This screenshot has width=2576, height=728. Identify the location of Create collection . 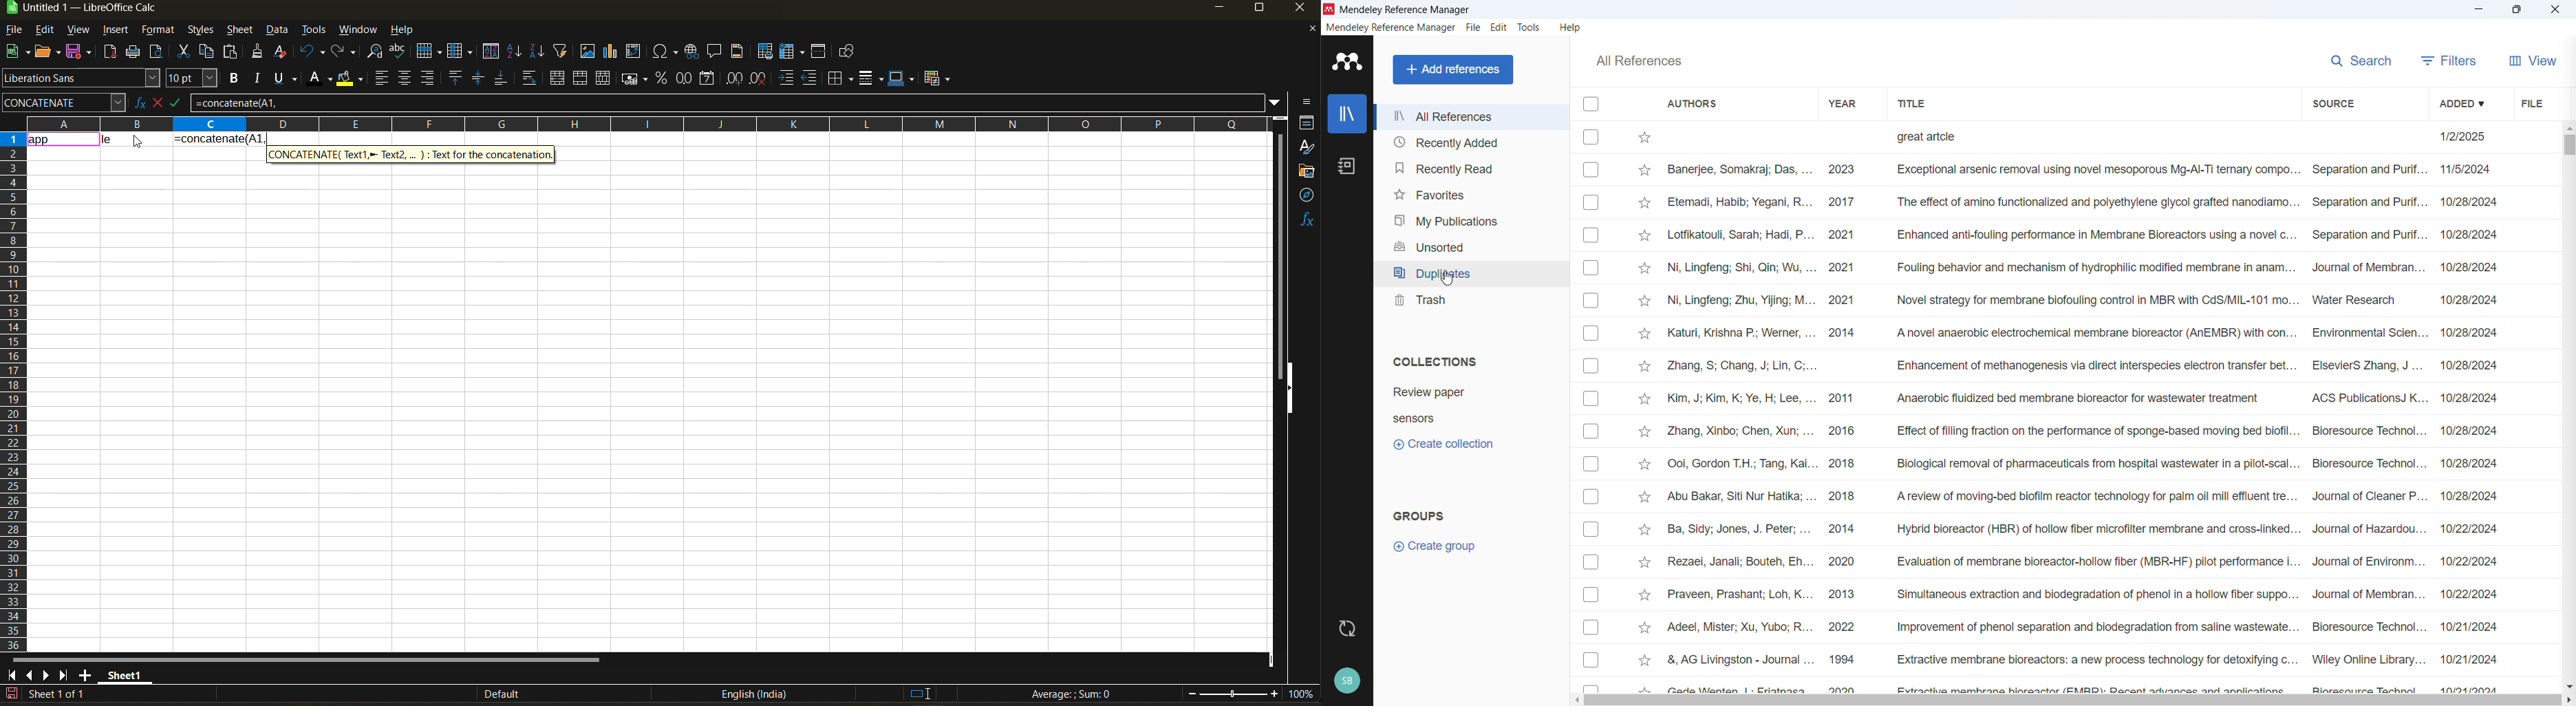
(1444, 445).